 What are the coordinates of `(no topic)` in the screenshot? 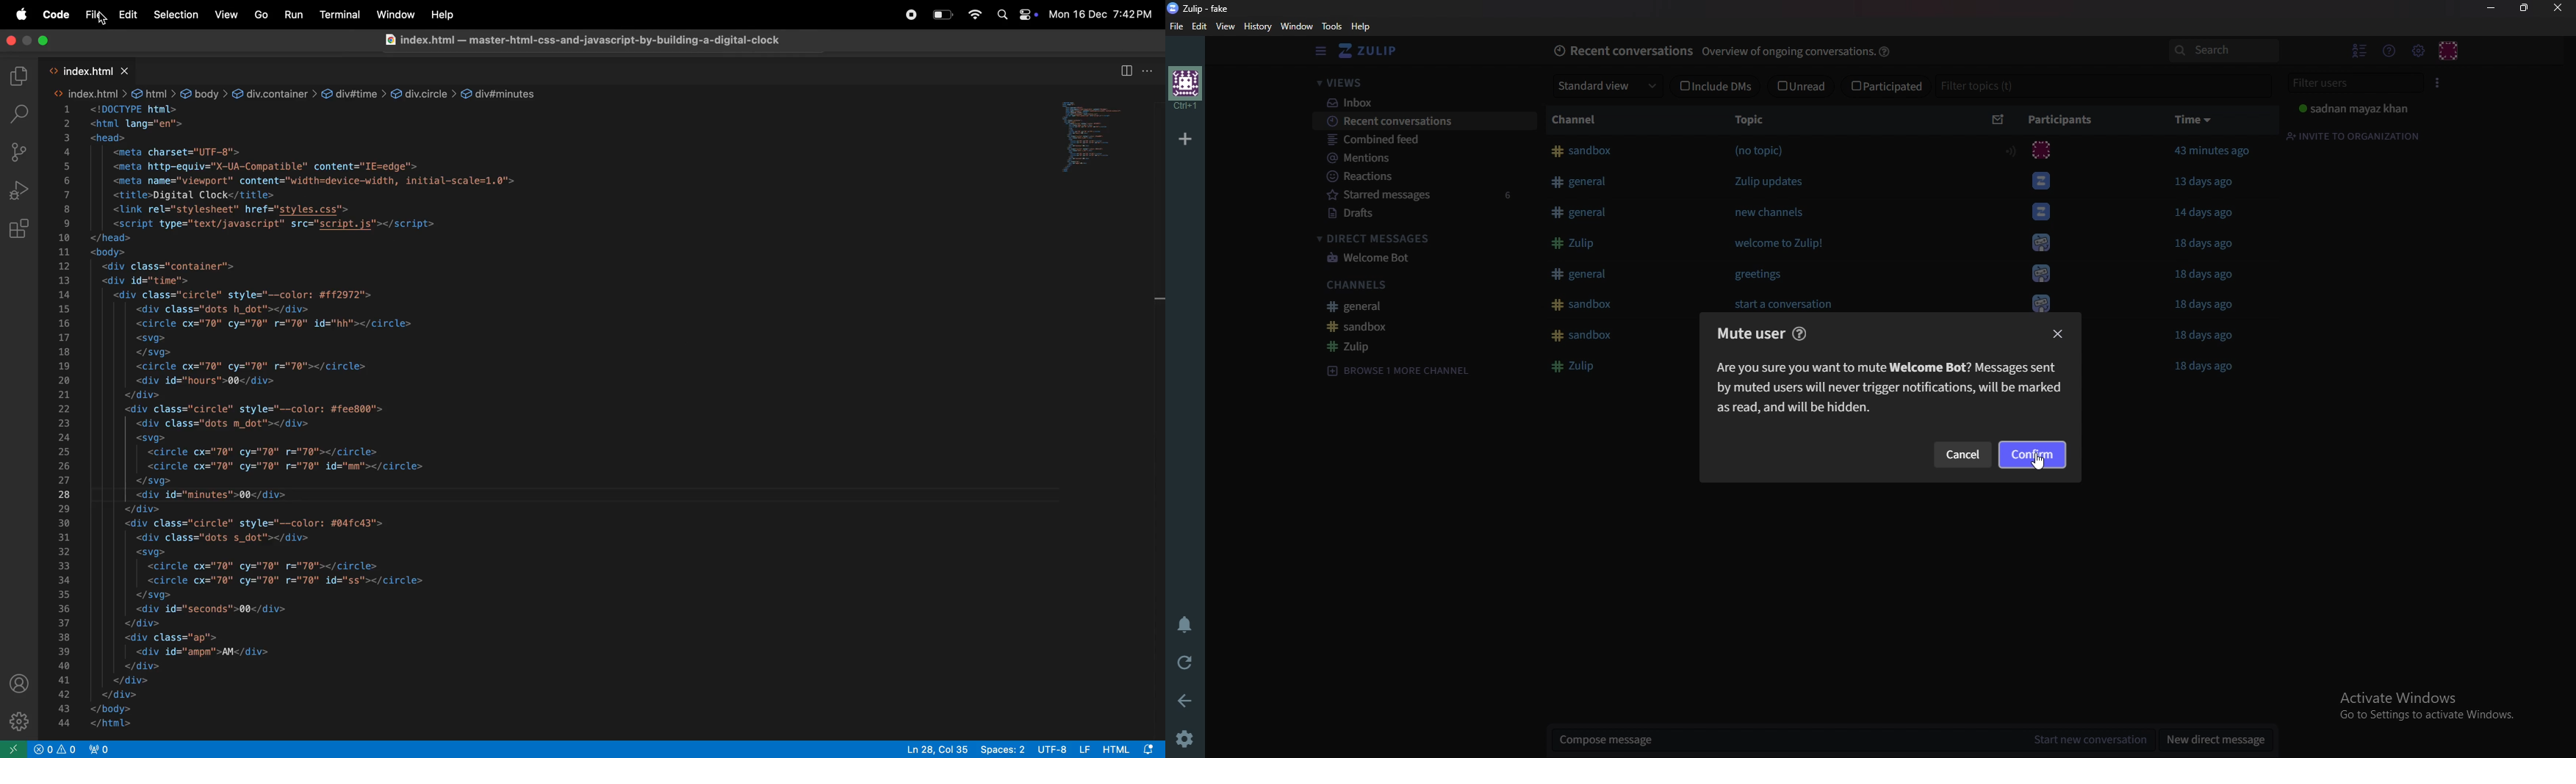 It's located at (1762, 150).